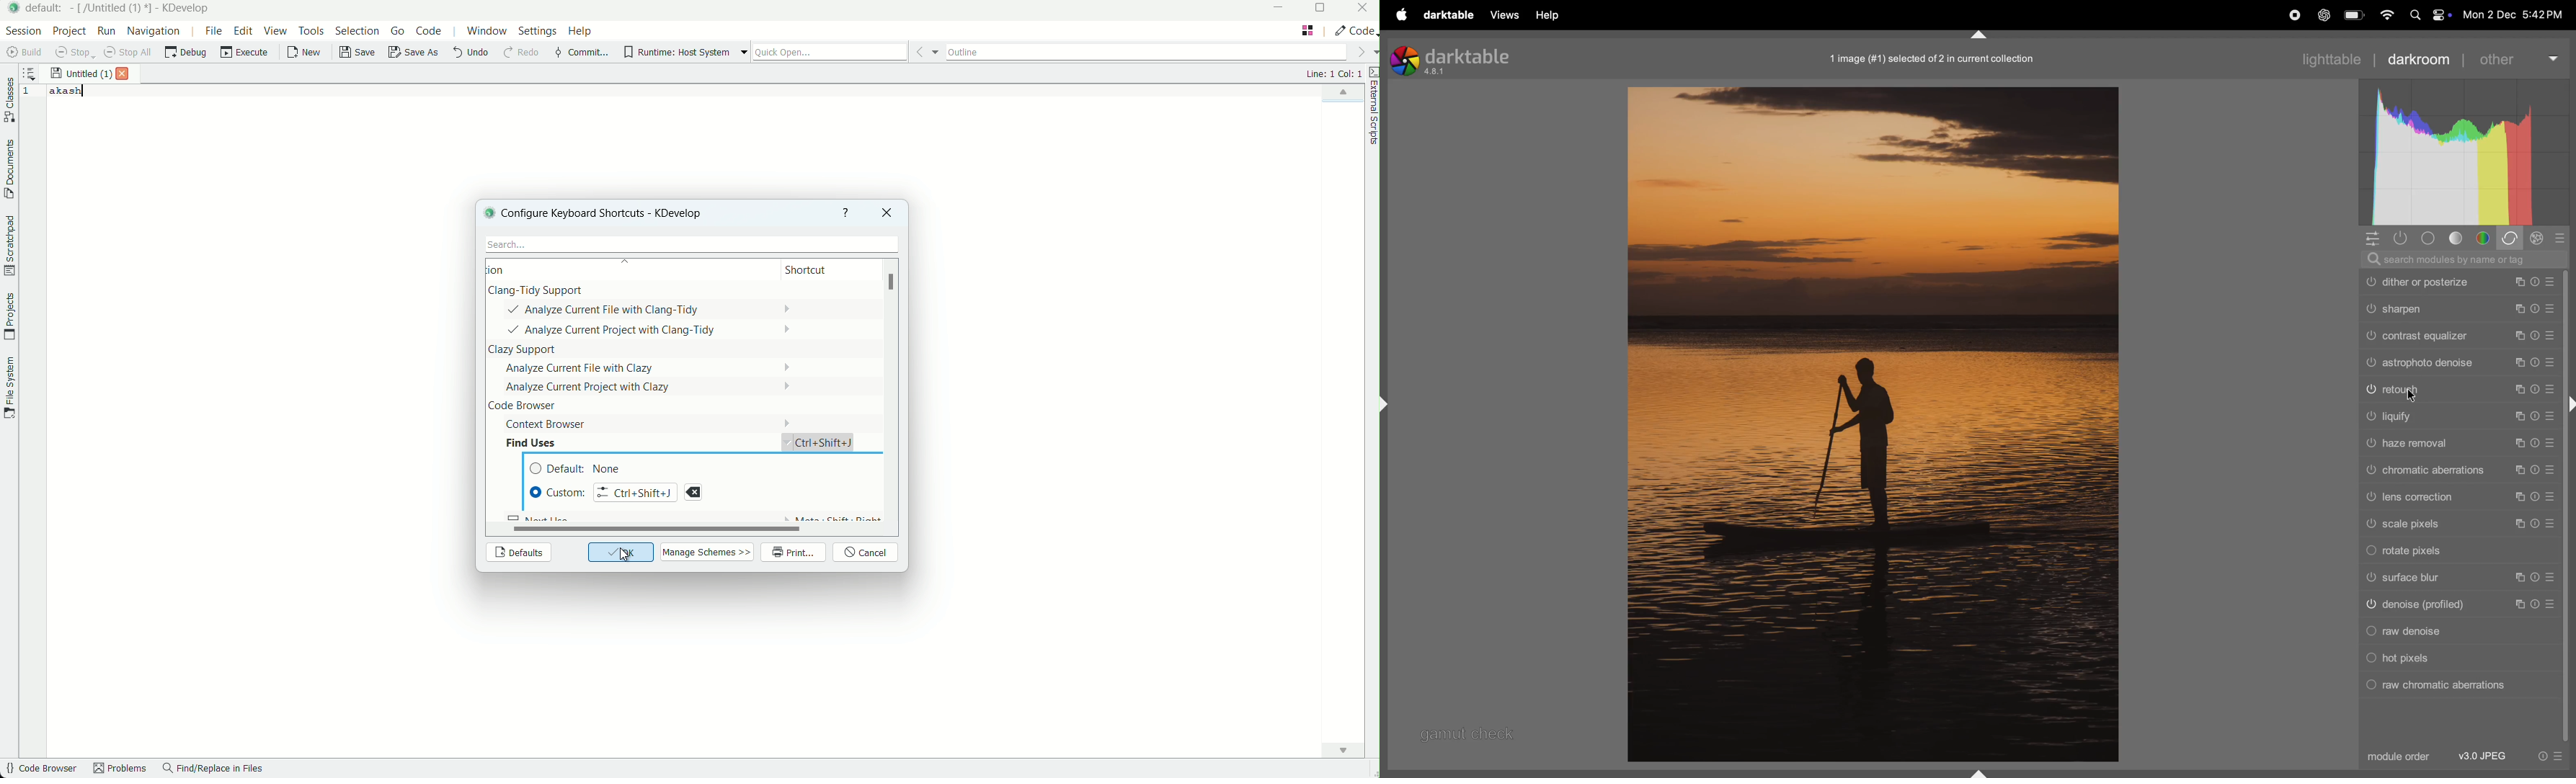 This screenshot has height=784, width=2576. What do you see at coordinates (2459, 389) in the screenshot?
I see `retouch` at bounding box center [2459, 389].